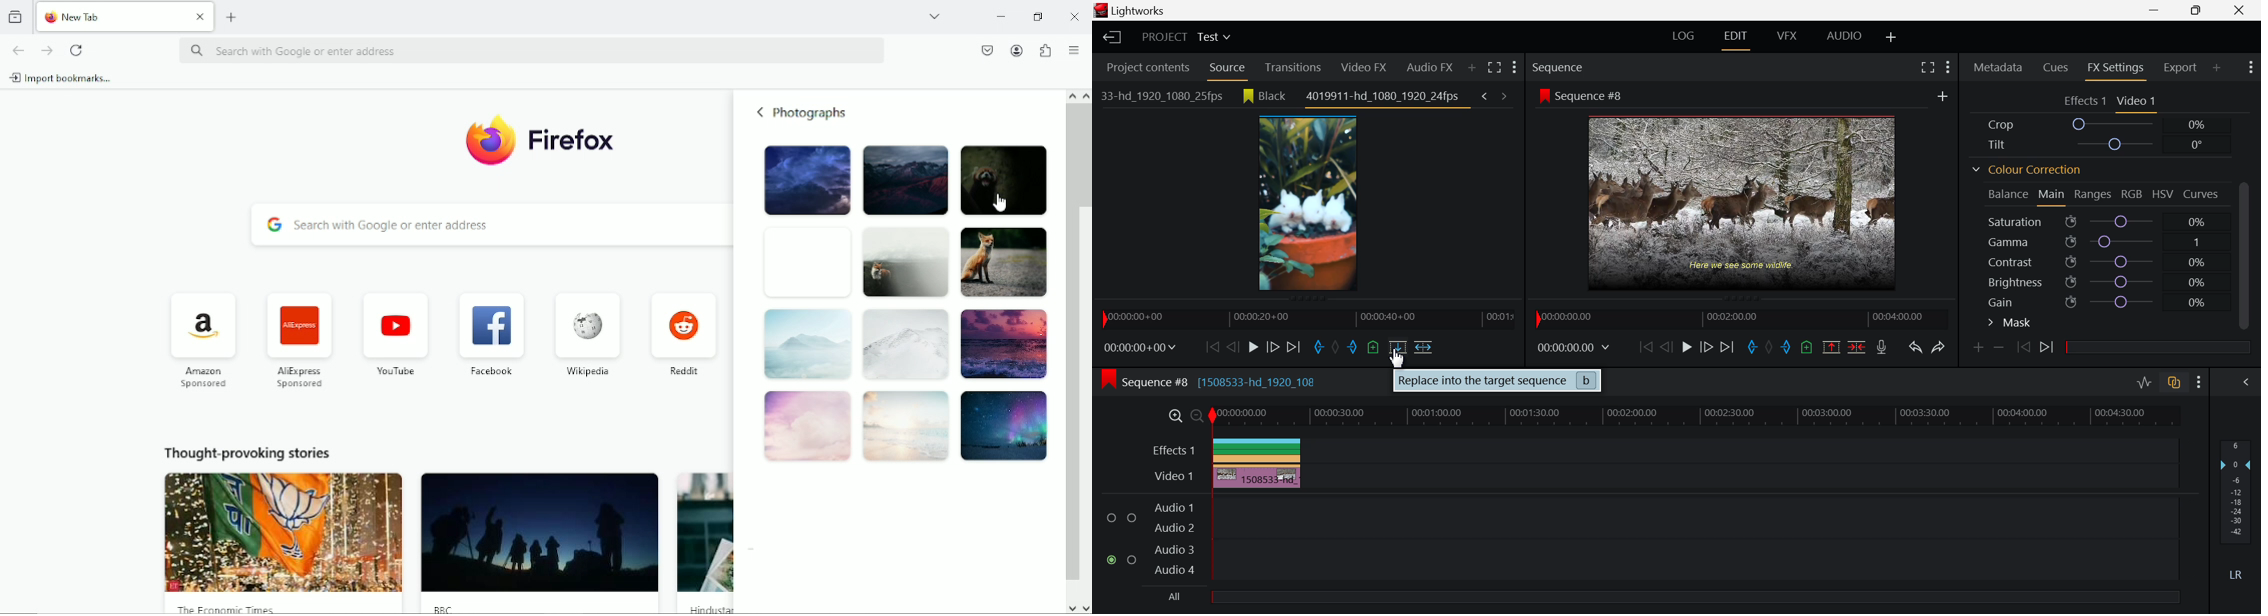 This screenshot has height=616, width=2268. What do you see at coordinates (1140, 348) in the screenshot?
I see `Frame Time` at bounding box center [1140, 348].